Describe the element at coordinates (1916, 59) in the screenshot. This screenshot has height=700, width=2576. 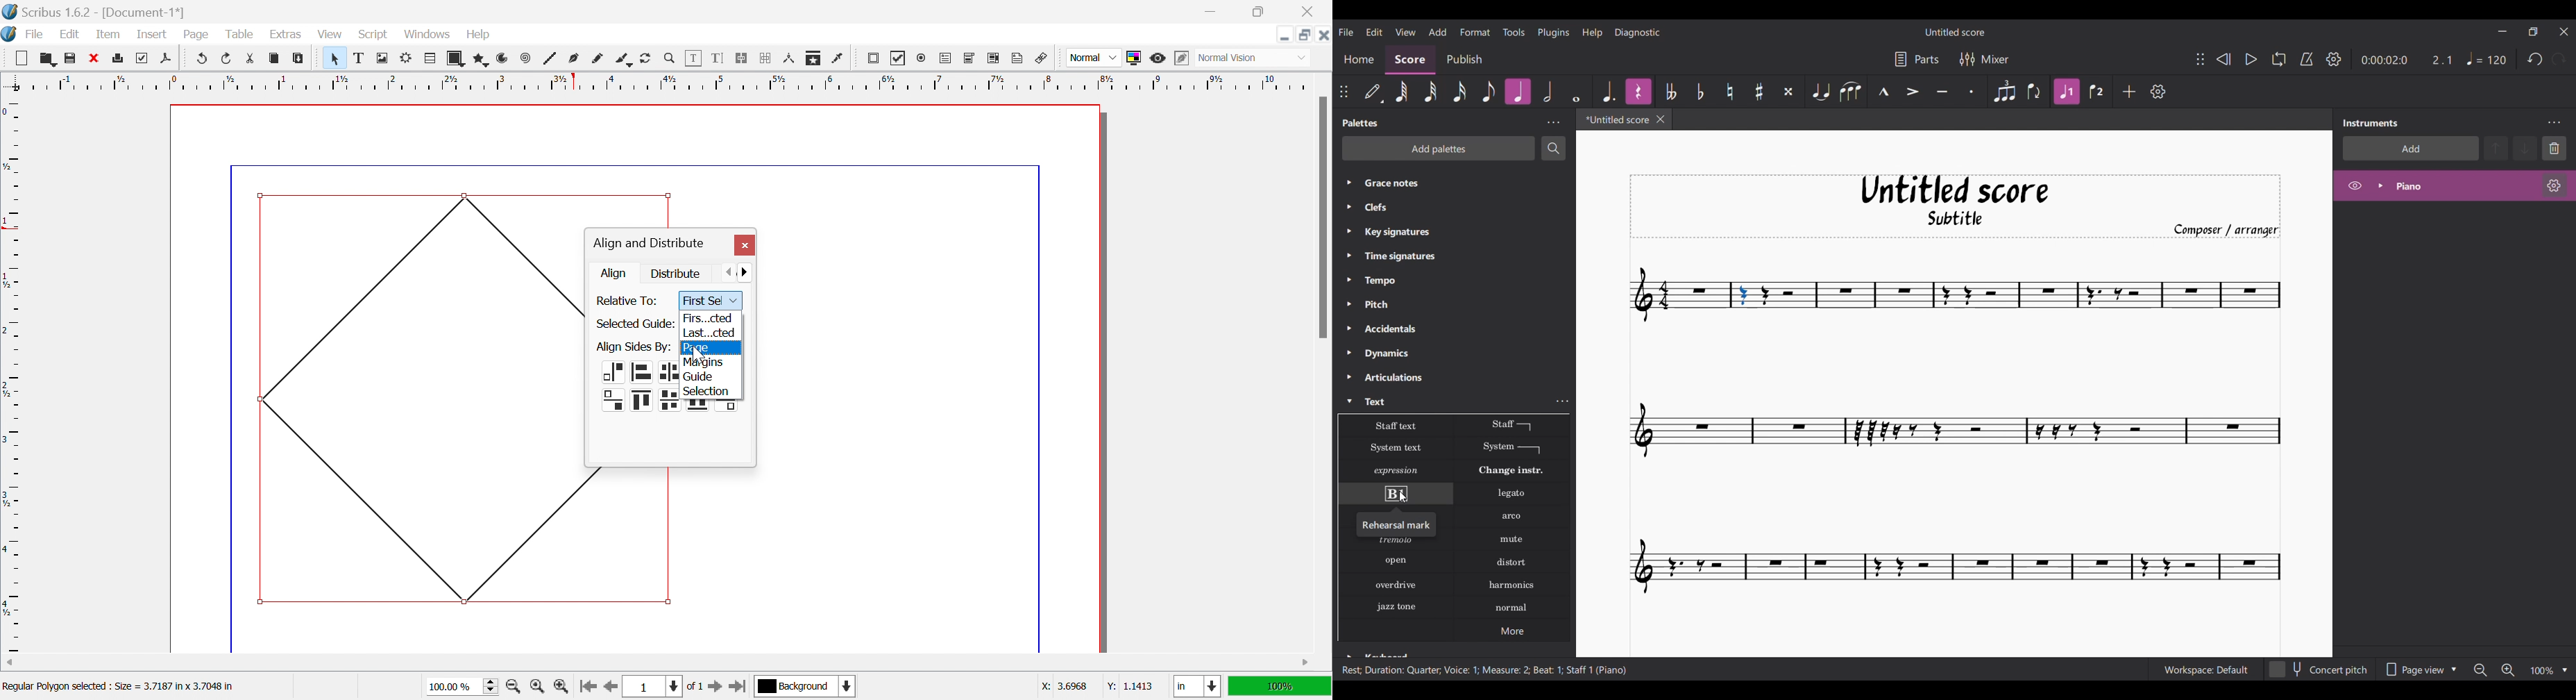
I see `Parts` at that location.